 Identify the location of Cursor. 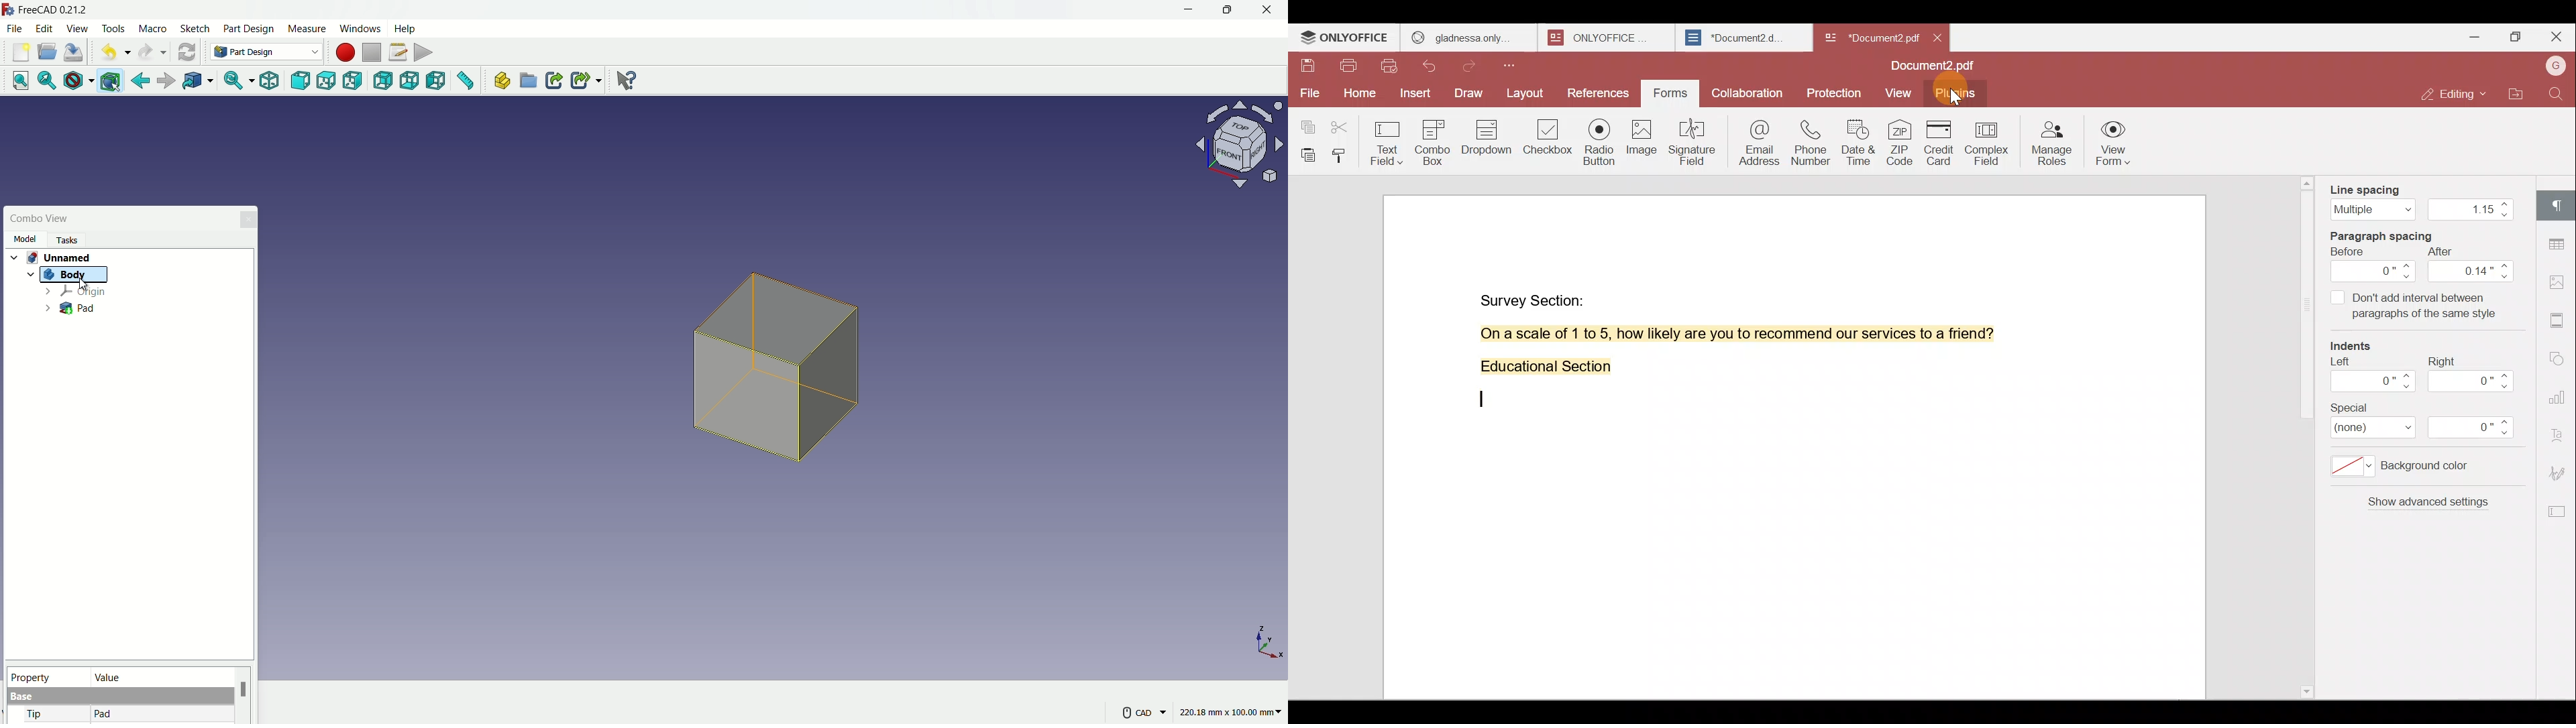
(1956, 98).